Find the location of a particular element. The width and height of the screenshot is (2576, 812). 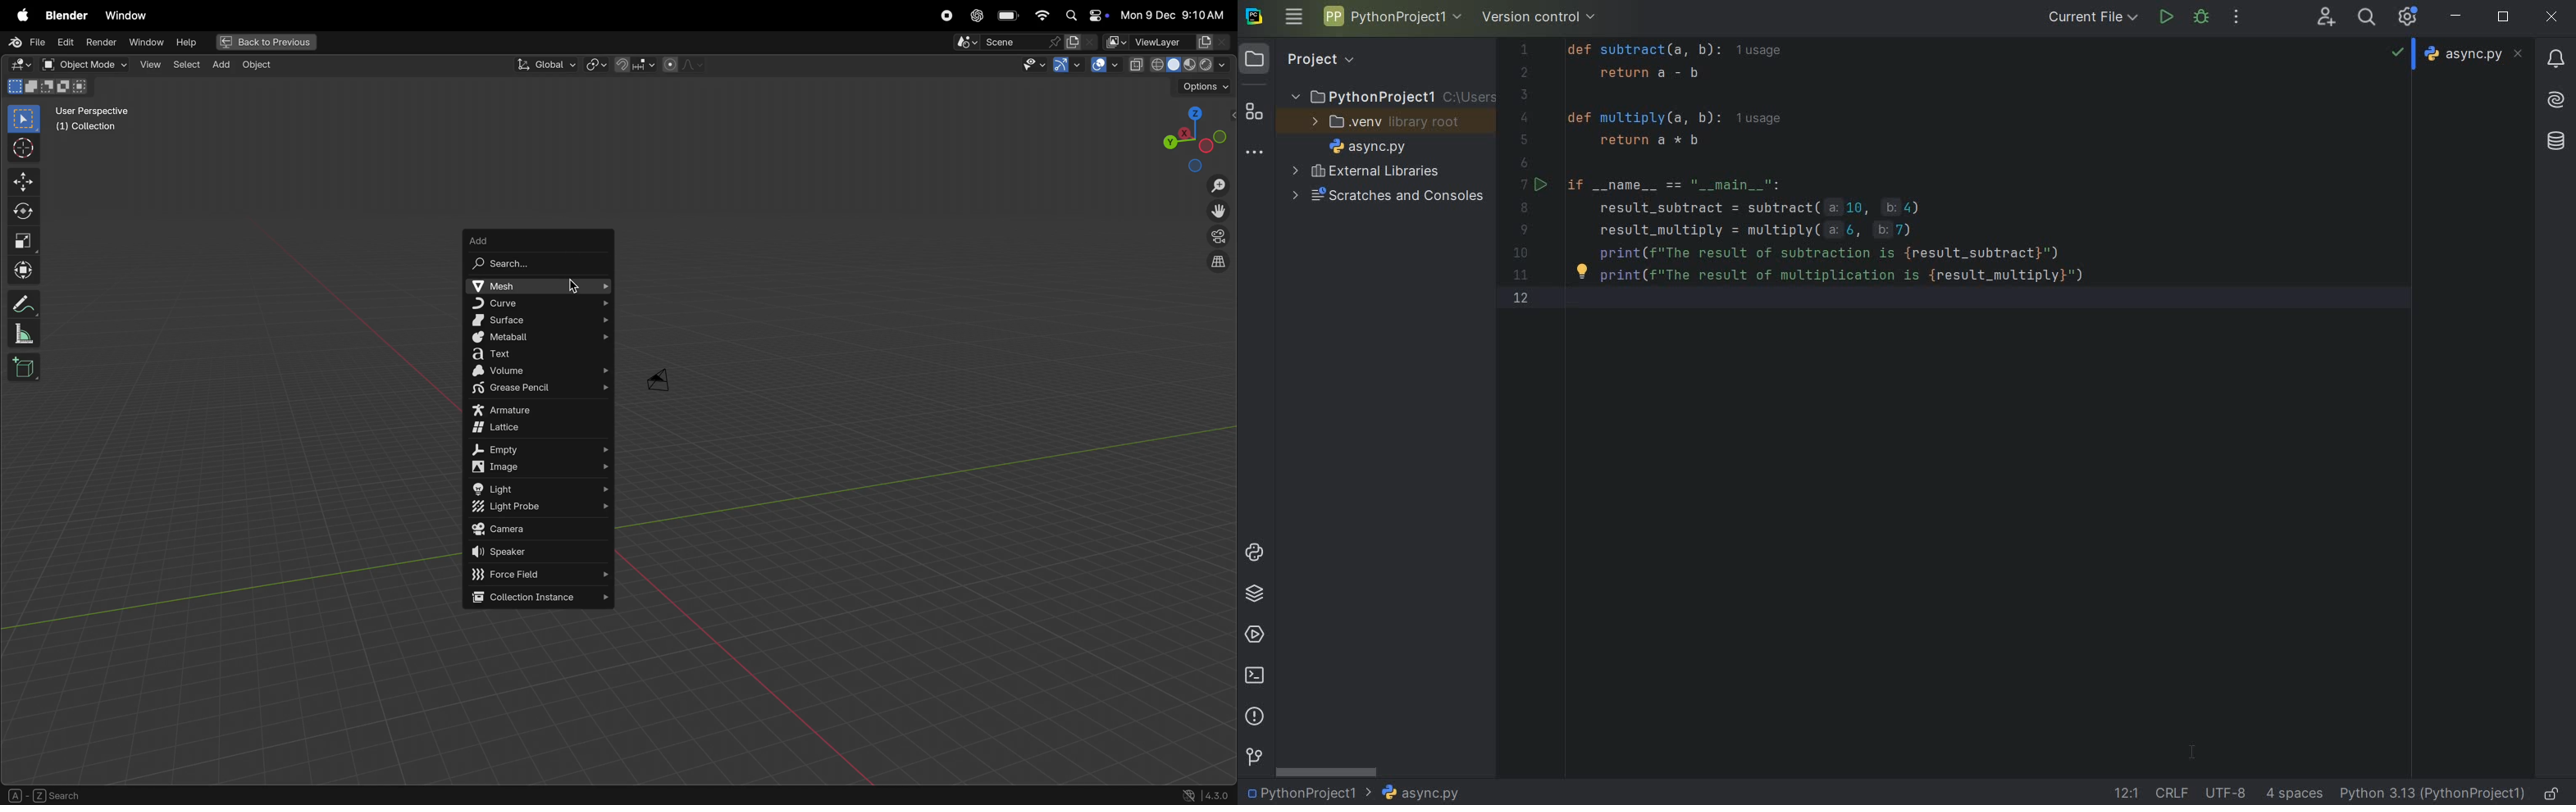

line separator is located at coordinates (2173, 792).